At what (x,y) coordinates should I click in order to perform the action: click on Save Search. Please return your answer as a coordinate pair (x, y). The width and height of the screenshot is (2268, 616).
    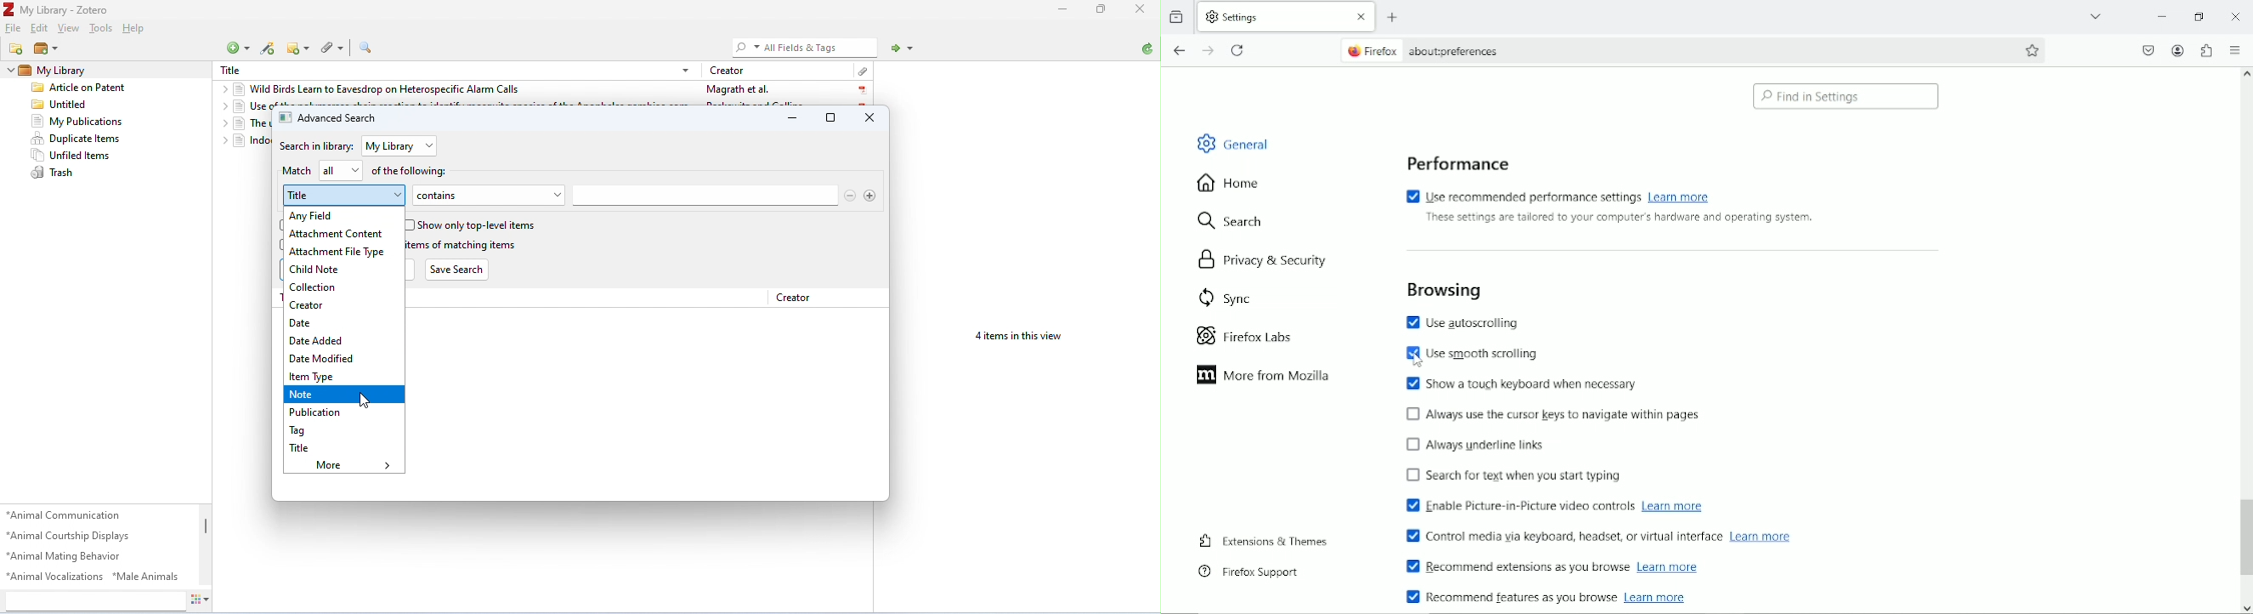
    Looking at the image, I should click on (458, 270).